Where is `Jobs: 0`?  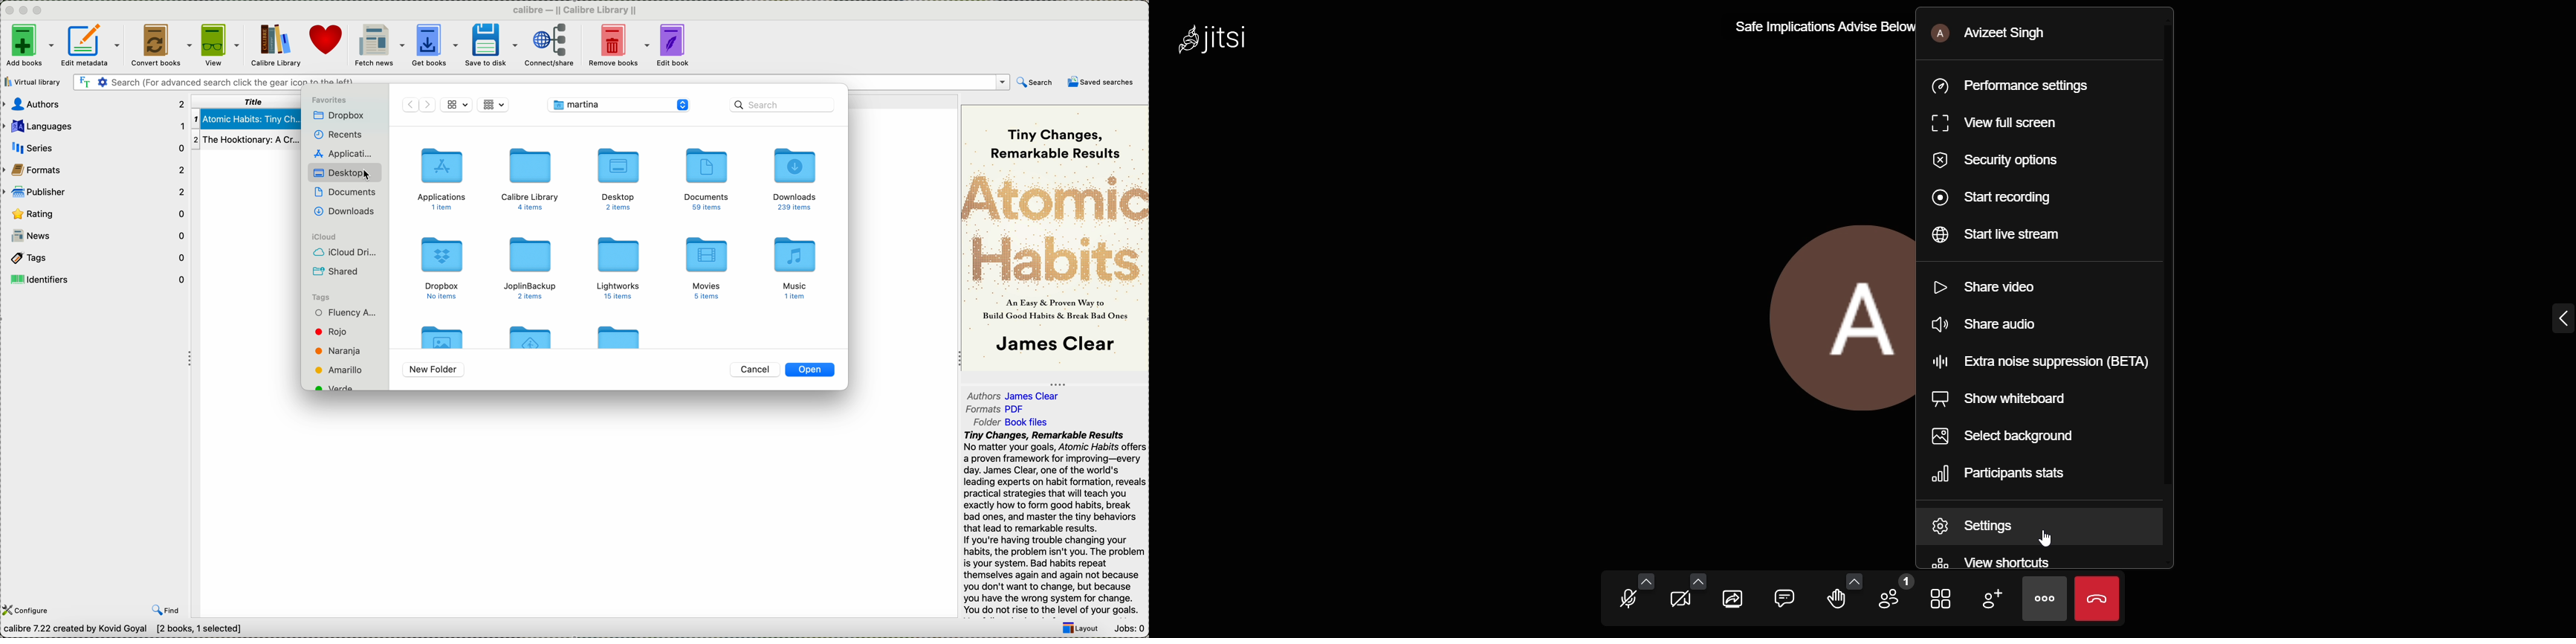
Jobs: 0 is located at coordinates (1130, 628).